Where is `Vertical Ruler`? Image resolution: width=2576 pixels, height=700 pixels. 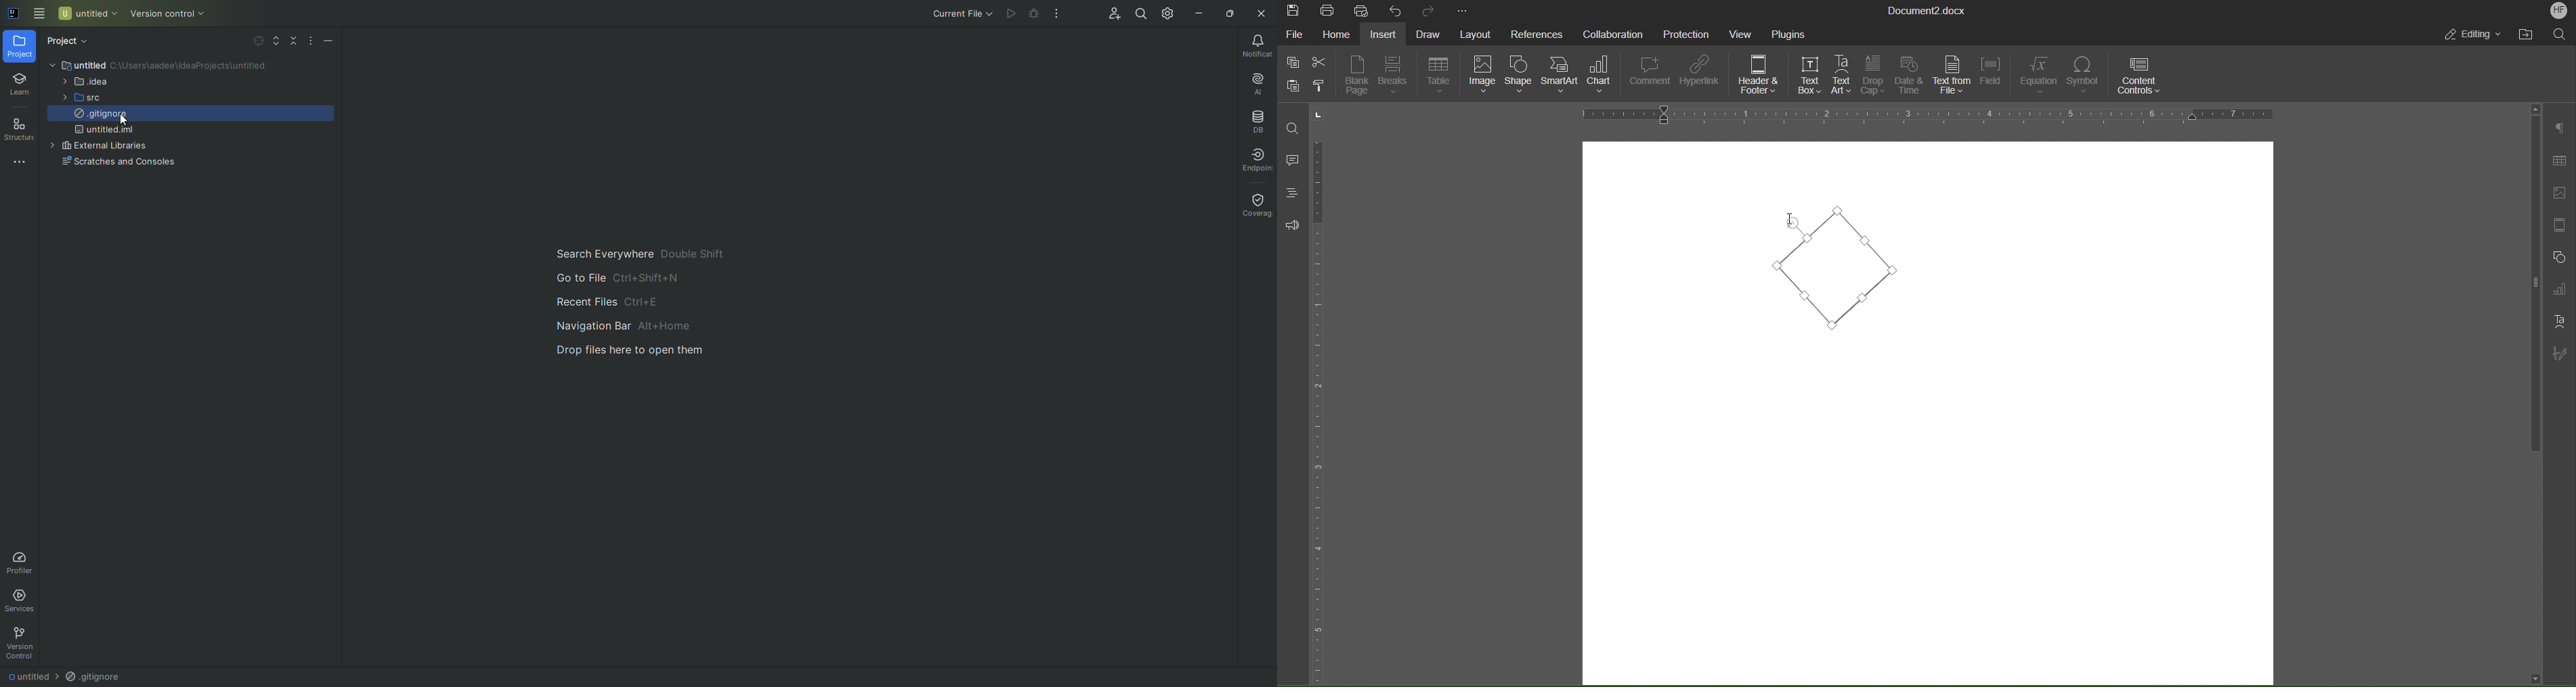
Vertical Ruler is located at coordinates (1320, 407).